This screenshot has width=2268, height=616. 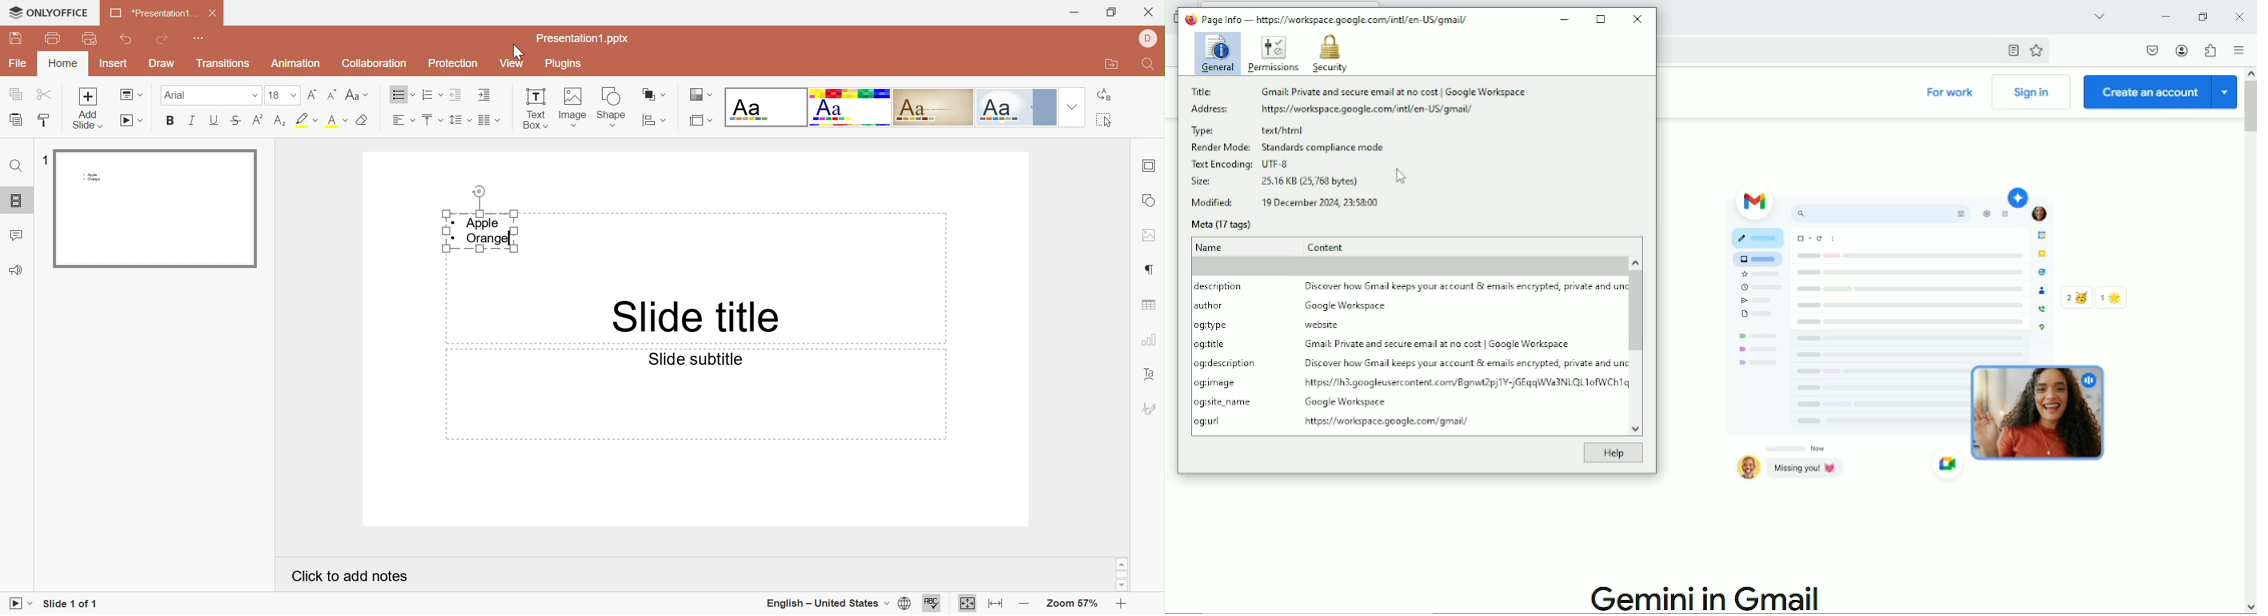 I want to click on signature settings, so click(x=1152, y=409).